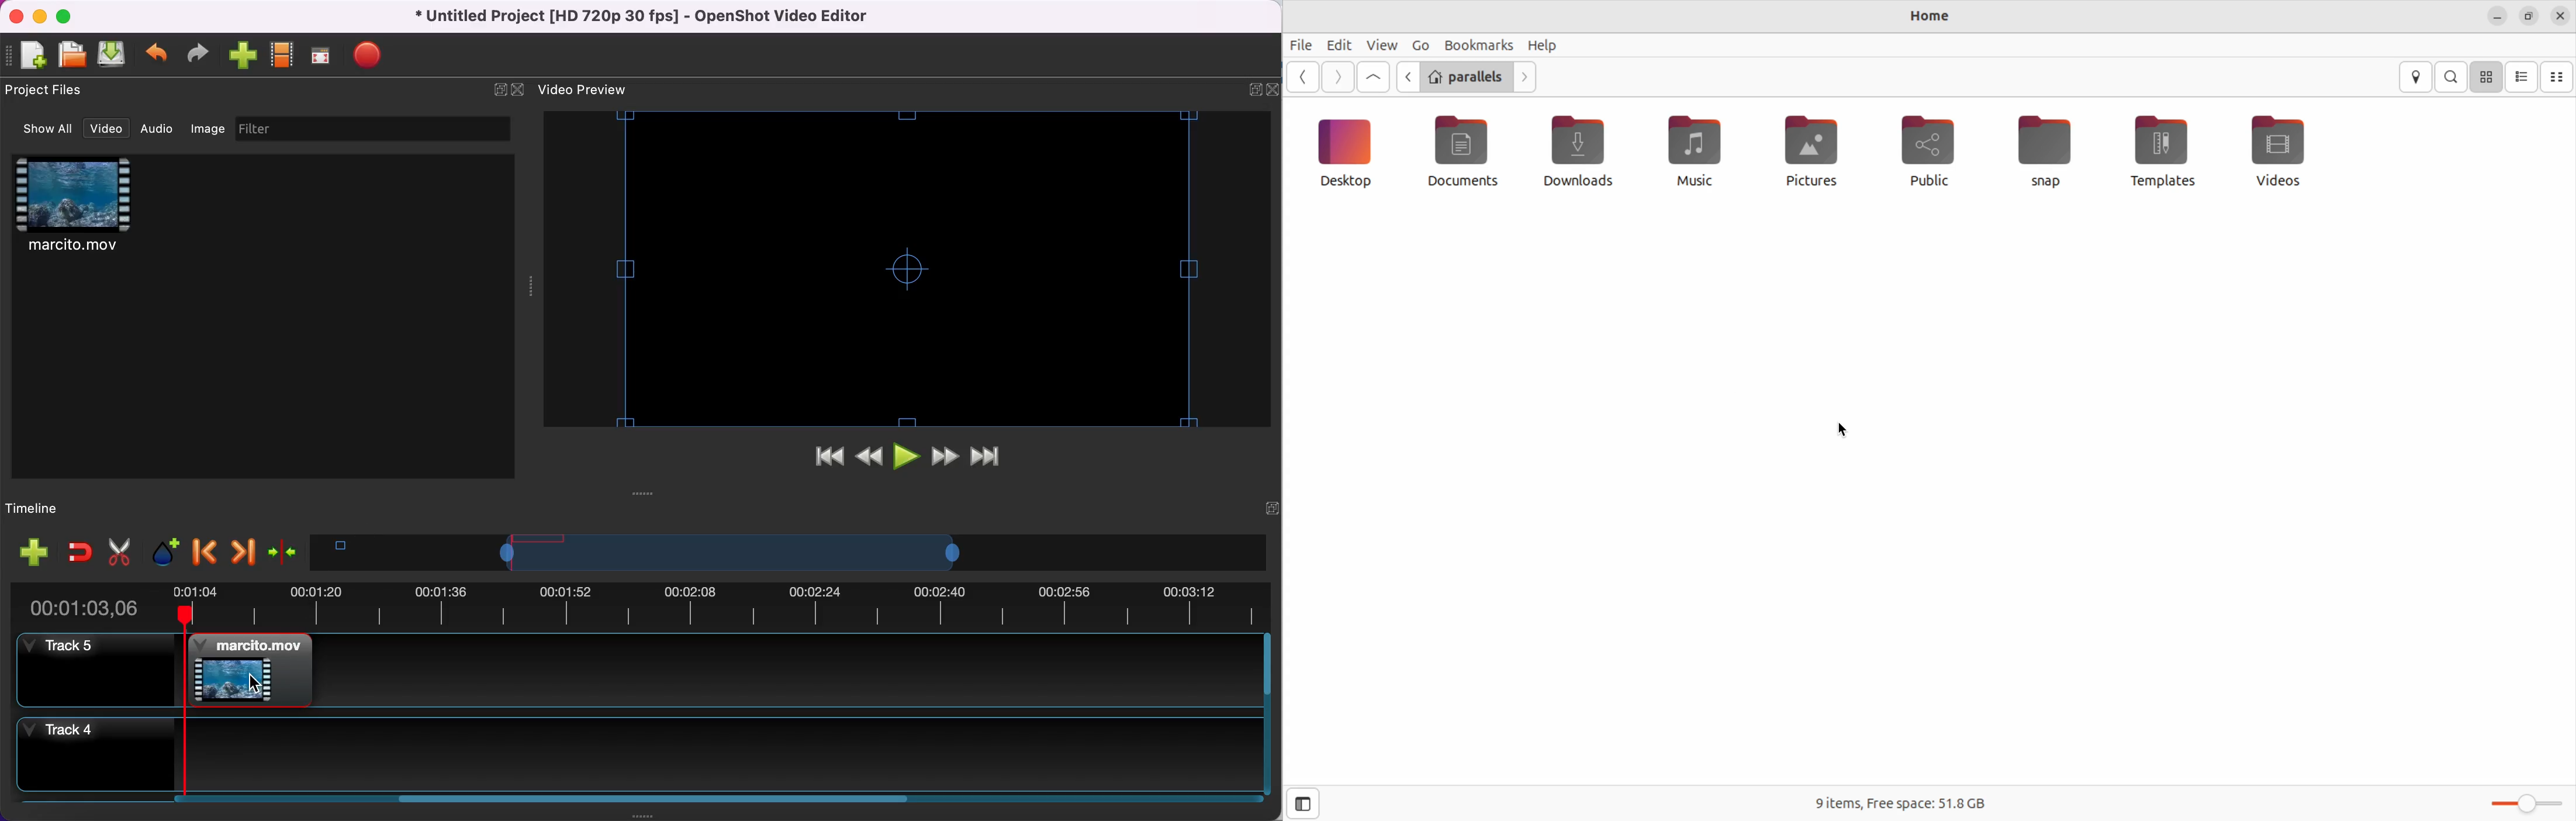 The image size is (2576, 840). I want to click on fast forward, so click(944, 458).